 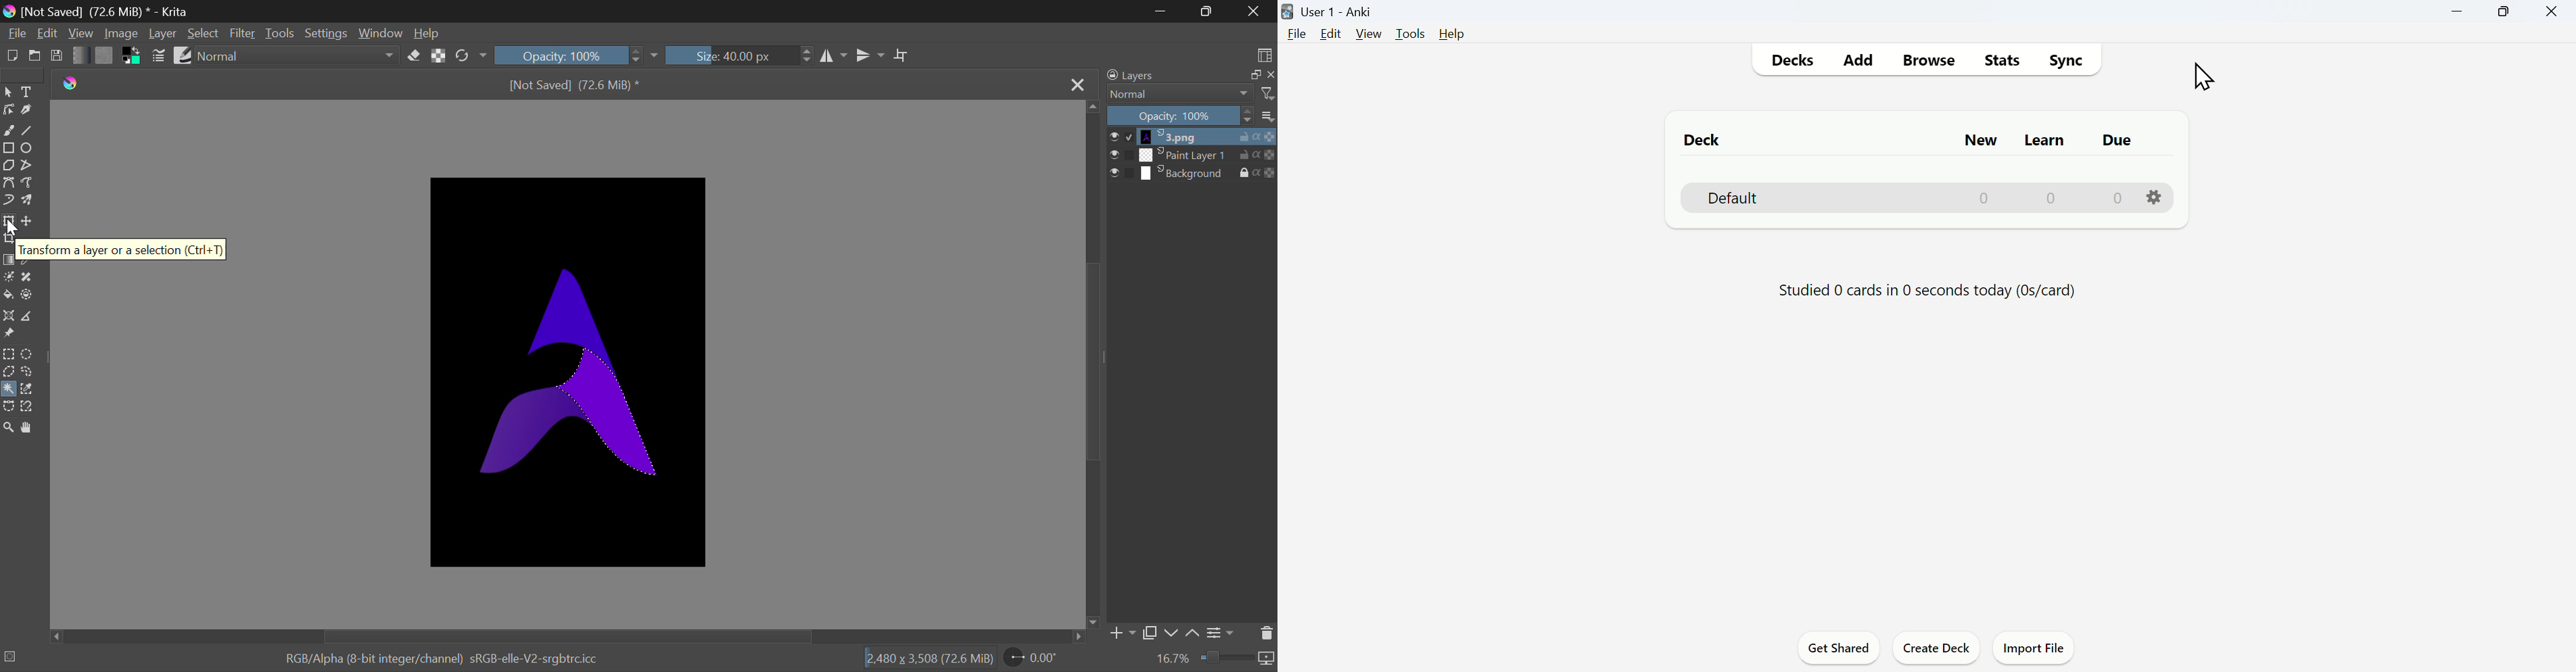 I want to click on Horizontal Mirror Flip, so click(x=871, y=55).